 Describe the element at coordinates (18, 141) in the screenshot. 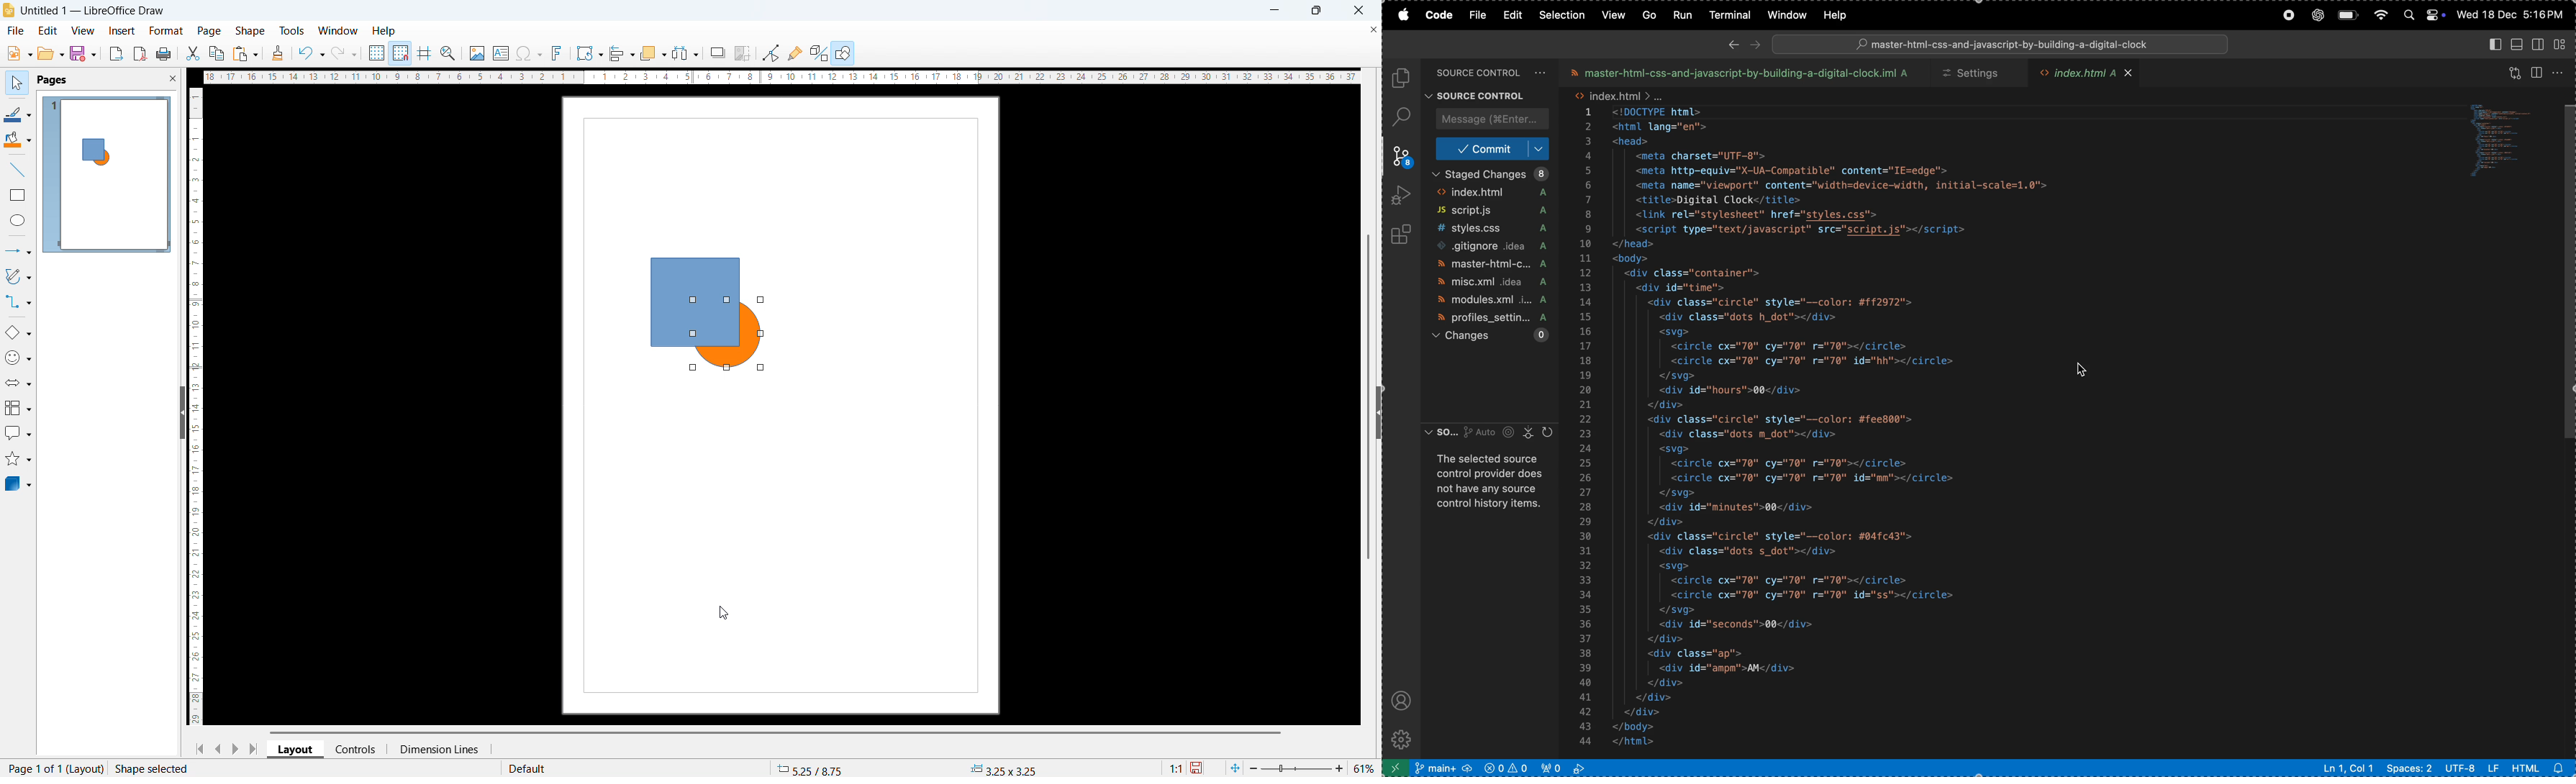

I see `Background colour ` at that location.